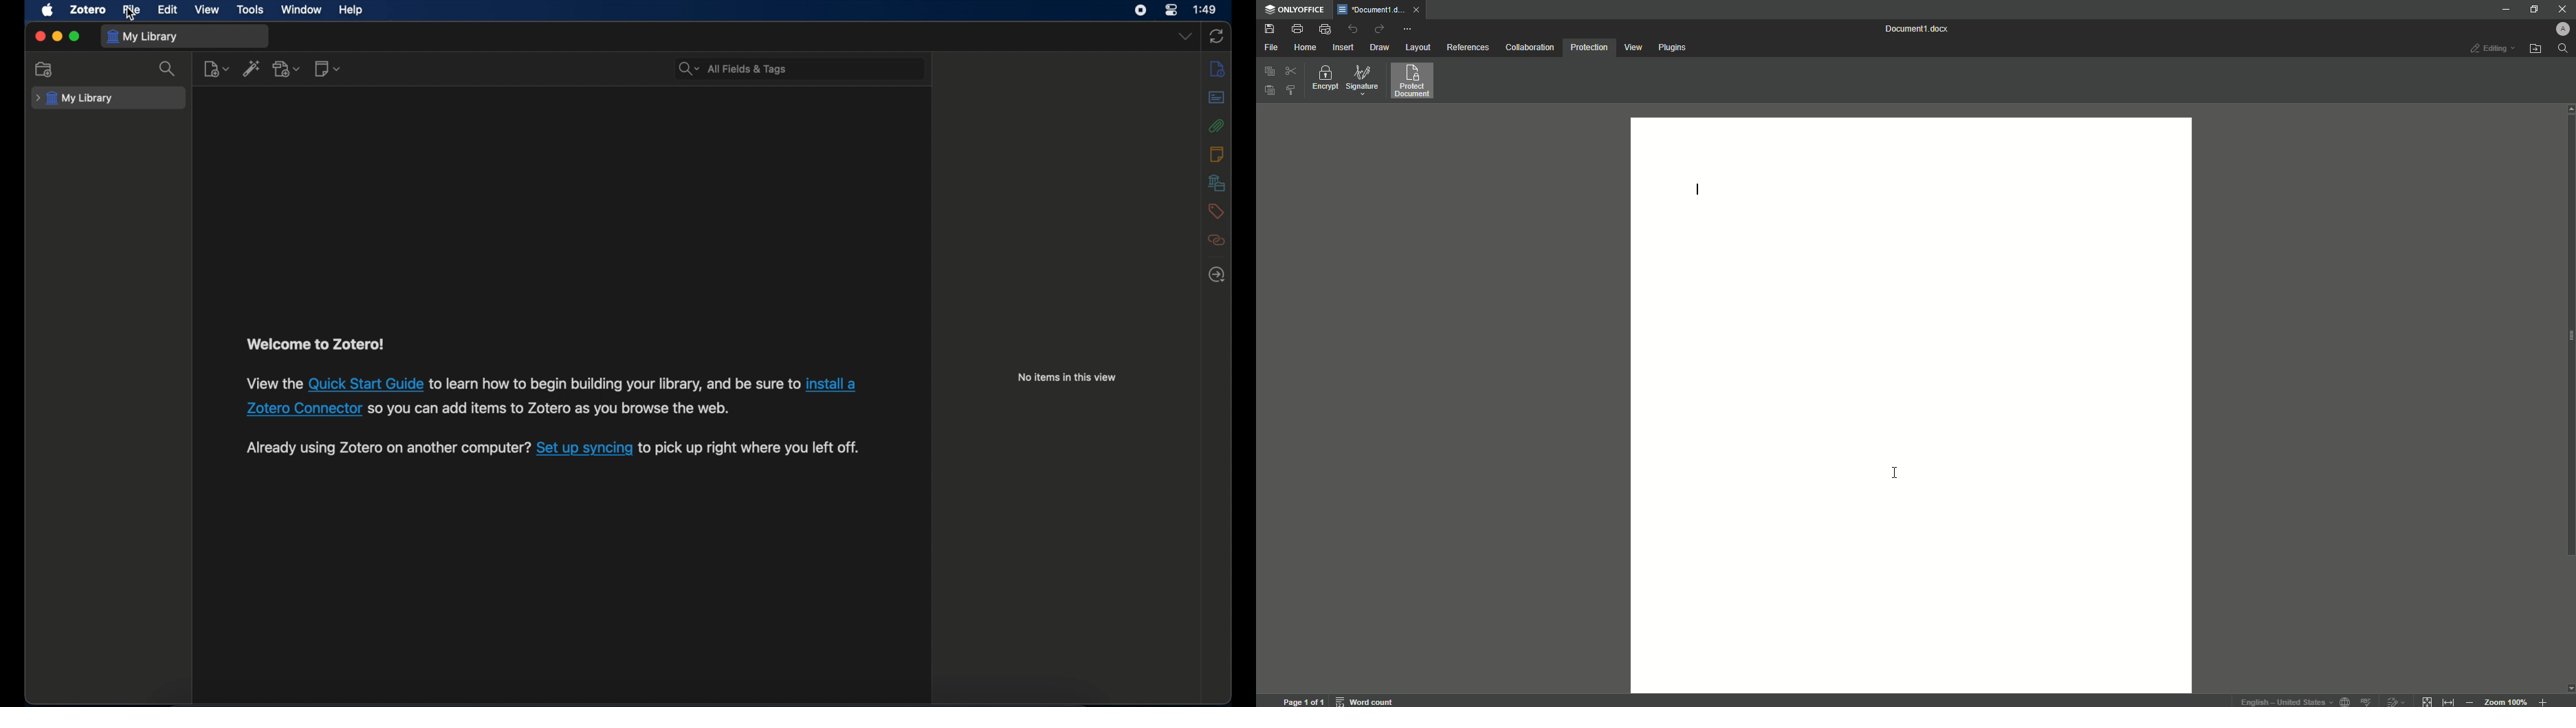  What do you see at coordinates (1068, 377) in the screenshot?
I see `no items in this view` at bounding box center [1068, 377].